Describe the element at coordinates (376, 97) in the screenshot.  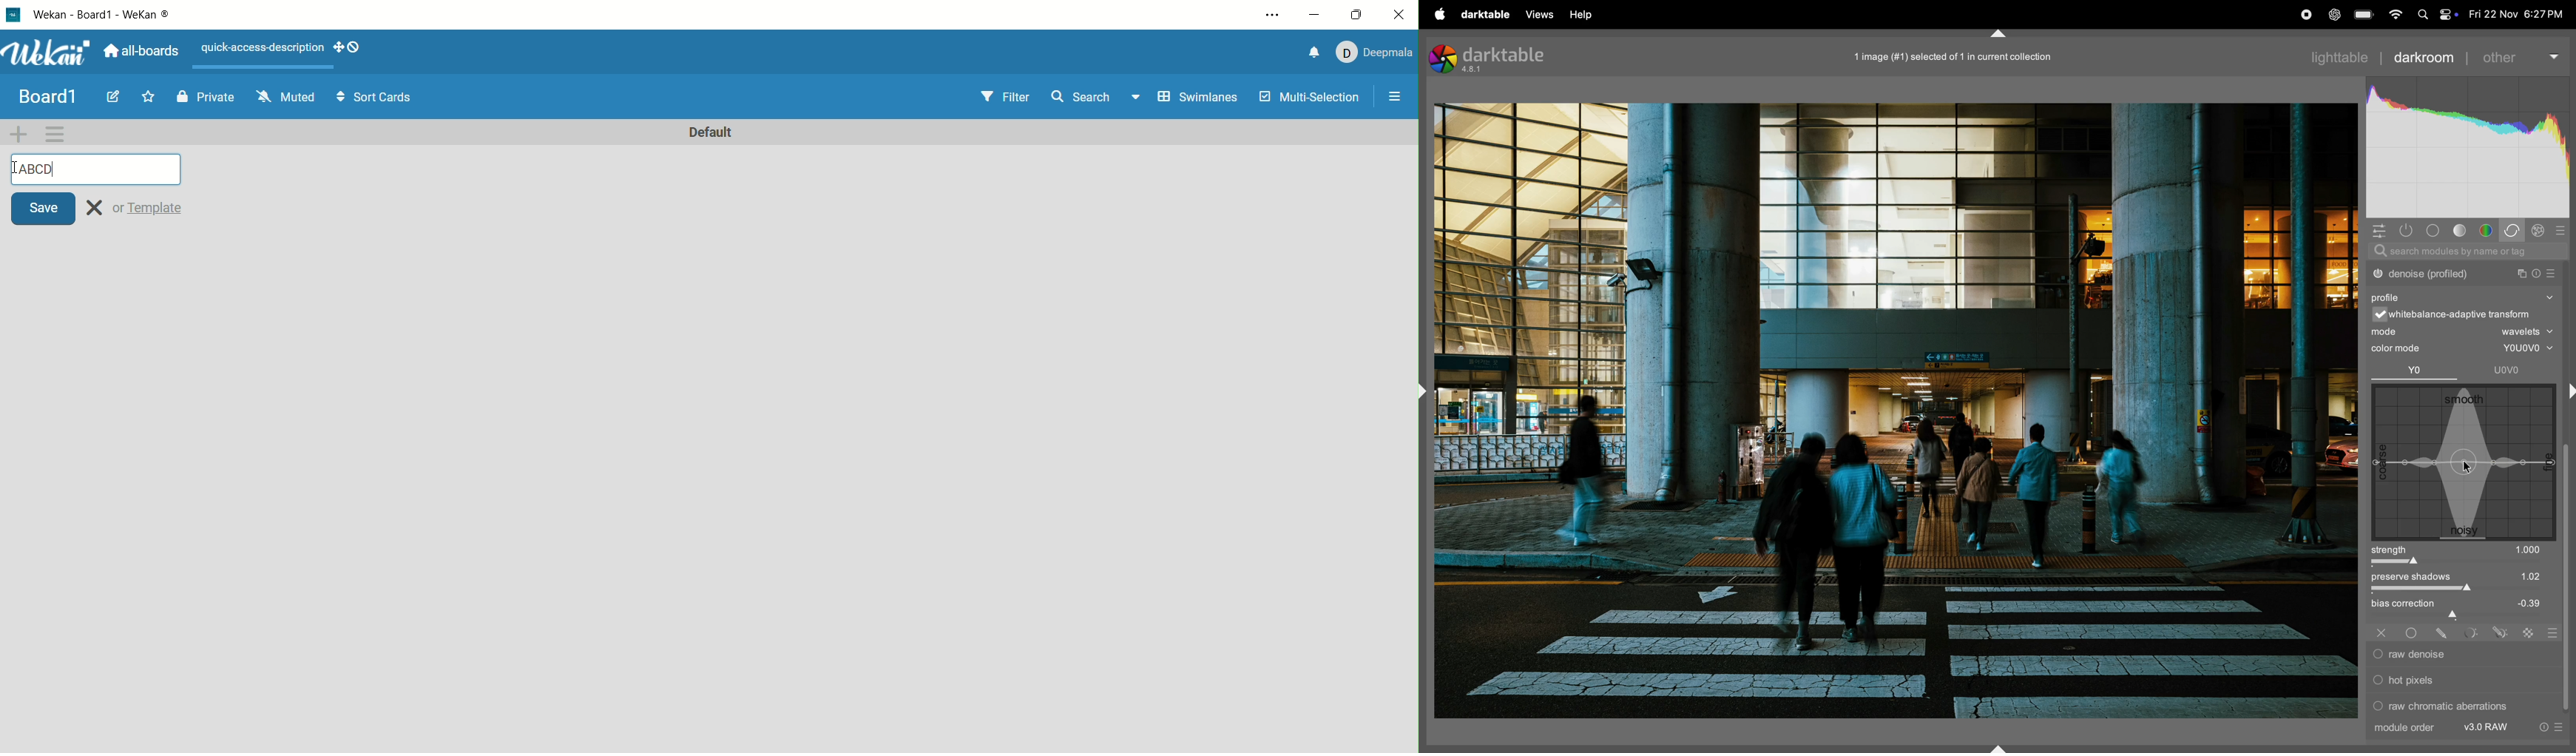
I see `sort cards` at that location.